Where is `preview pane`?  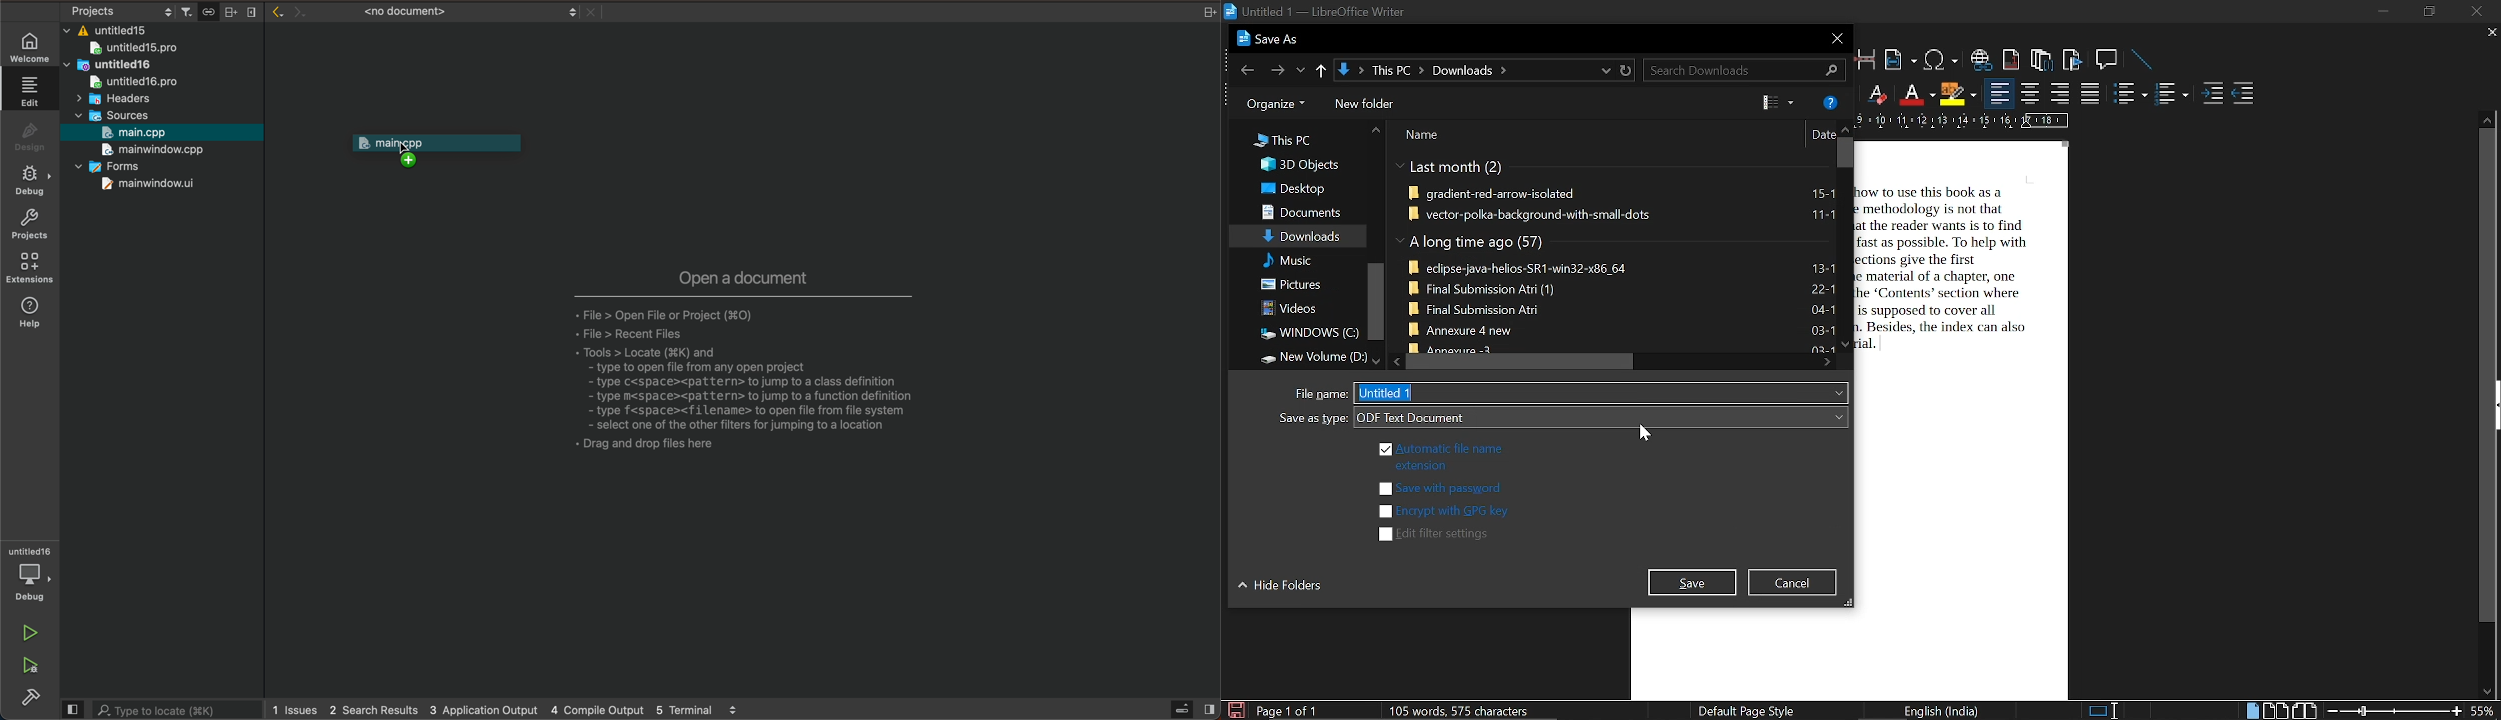
preview pane is located at coordinates (1775, 102).